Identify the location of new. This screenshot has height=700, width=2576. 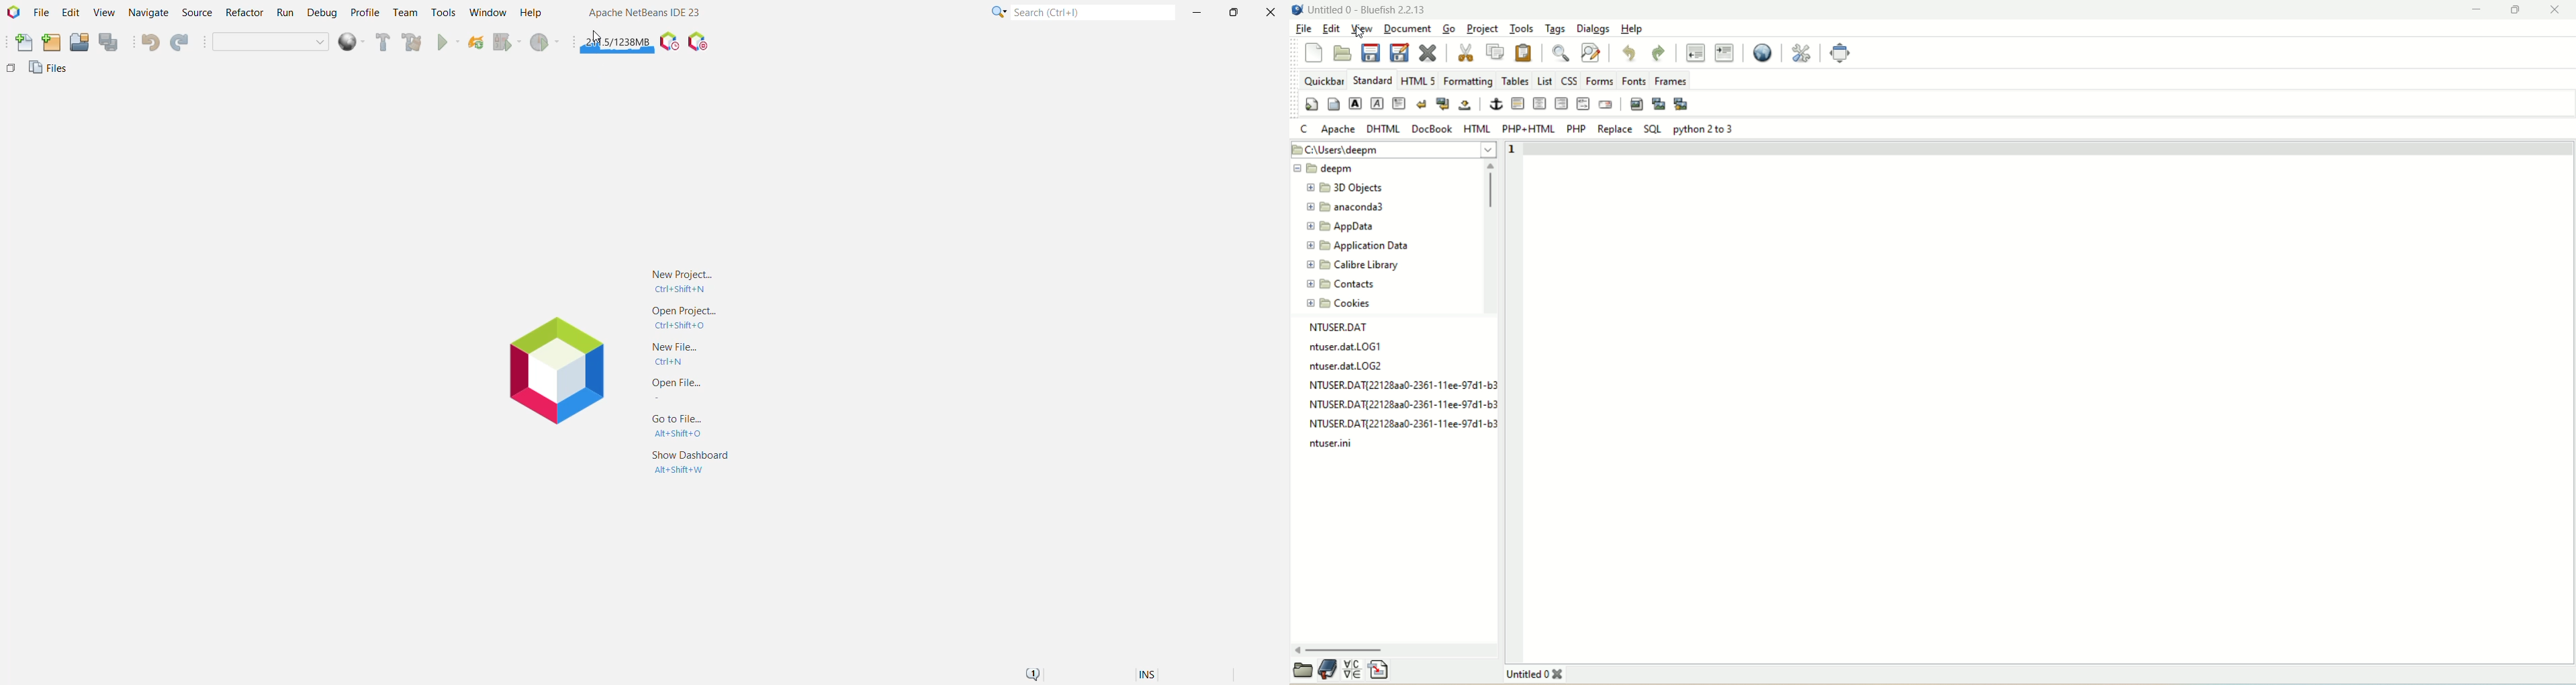
(1316, 52).